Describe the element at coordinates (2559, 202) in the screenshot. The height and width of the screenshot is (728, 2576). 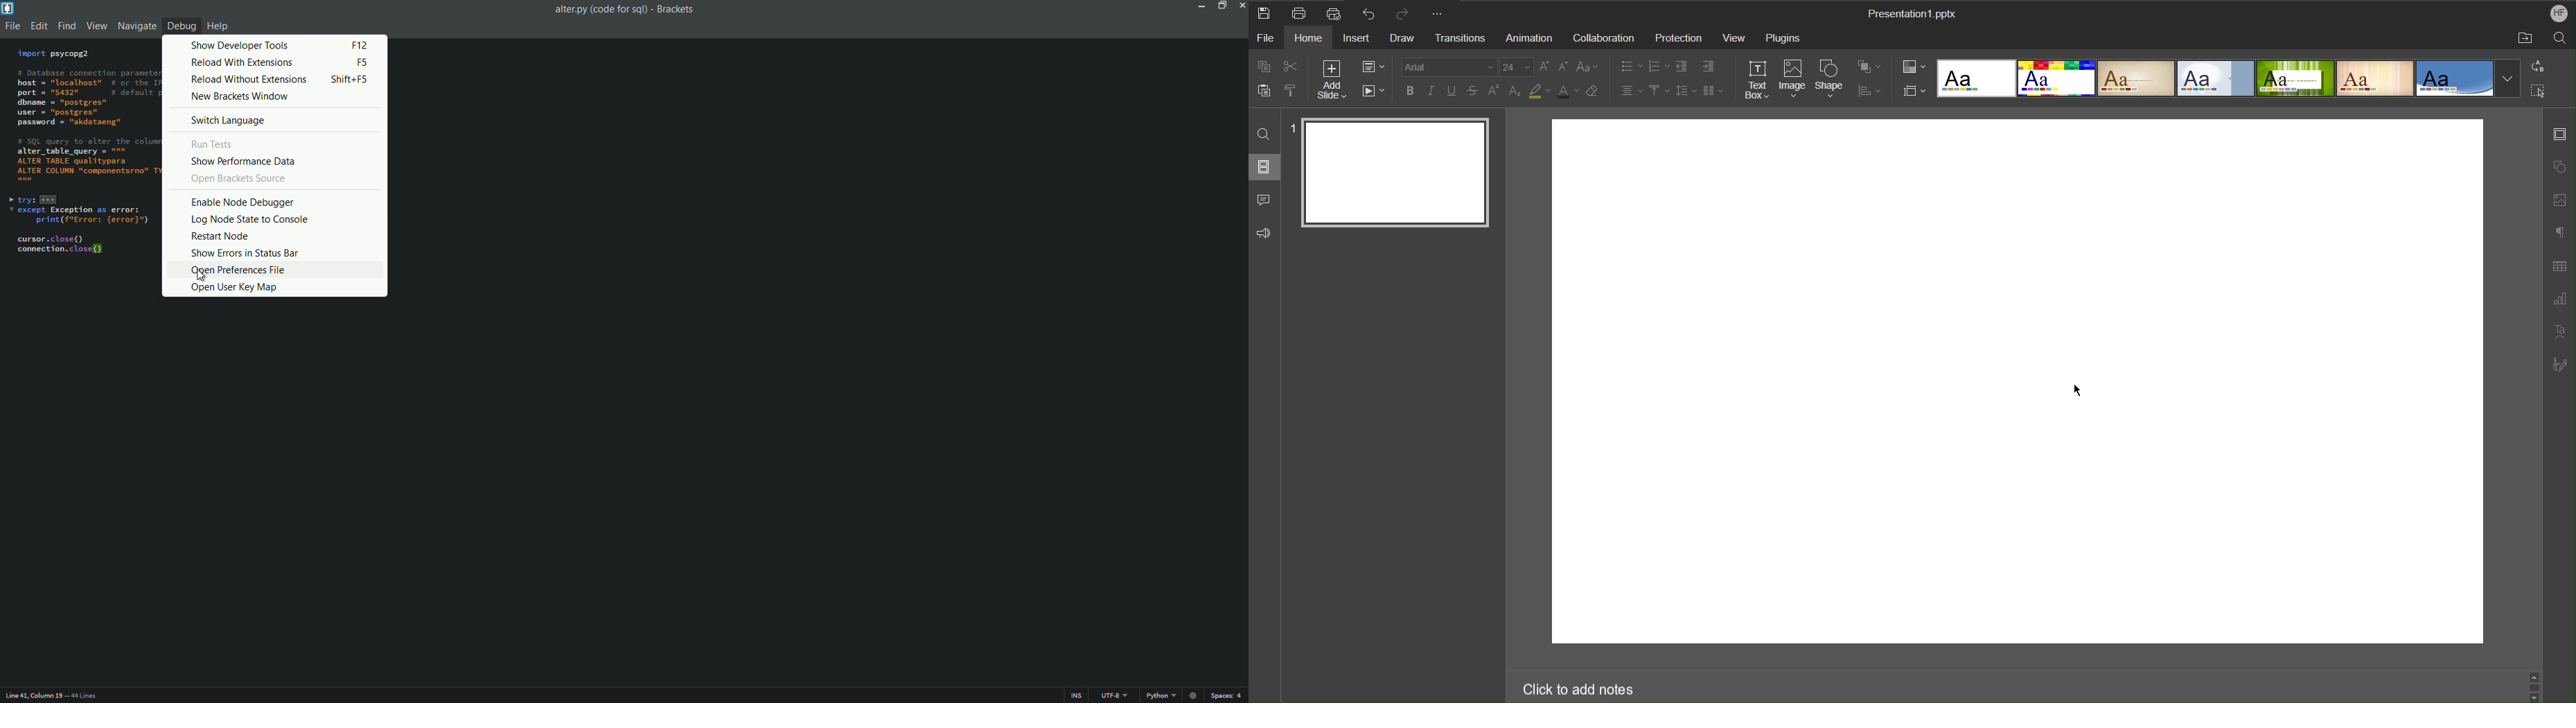
I see `Image Settings` at that location.